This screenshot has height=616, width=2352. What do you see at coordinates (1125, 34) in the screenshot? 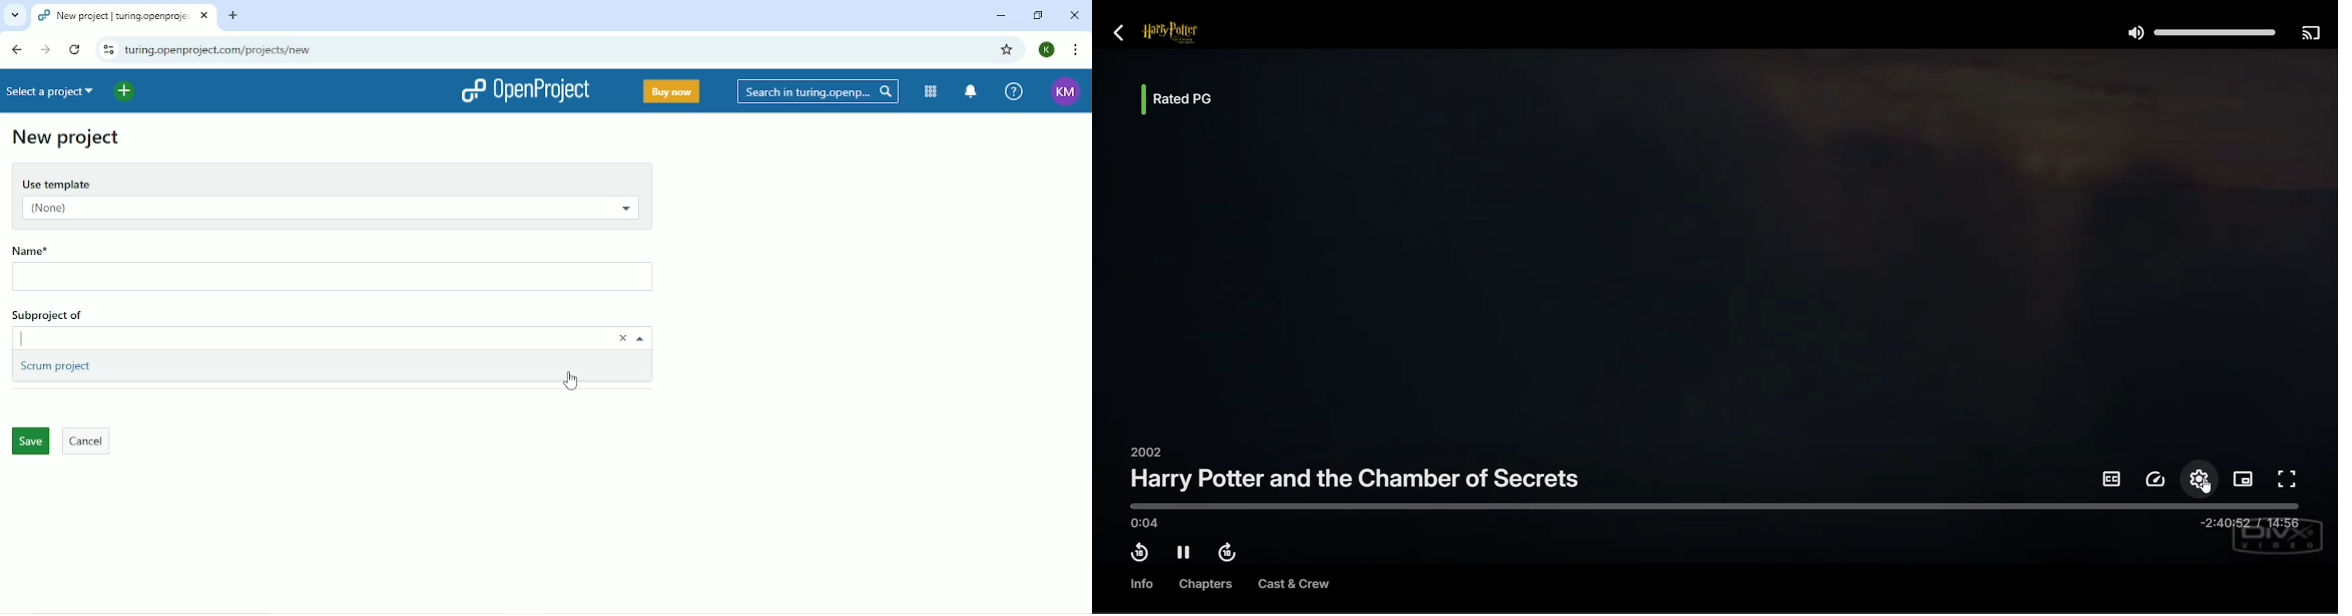
I see `Back` at bounding box center [1125, 34].